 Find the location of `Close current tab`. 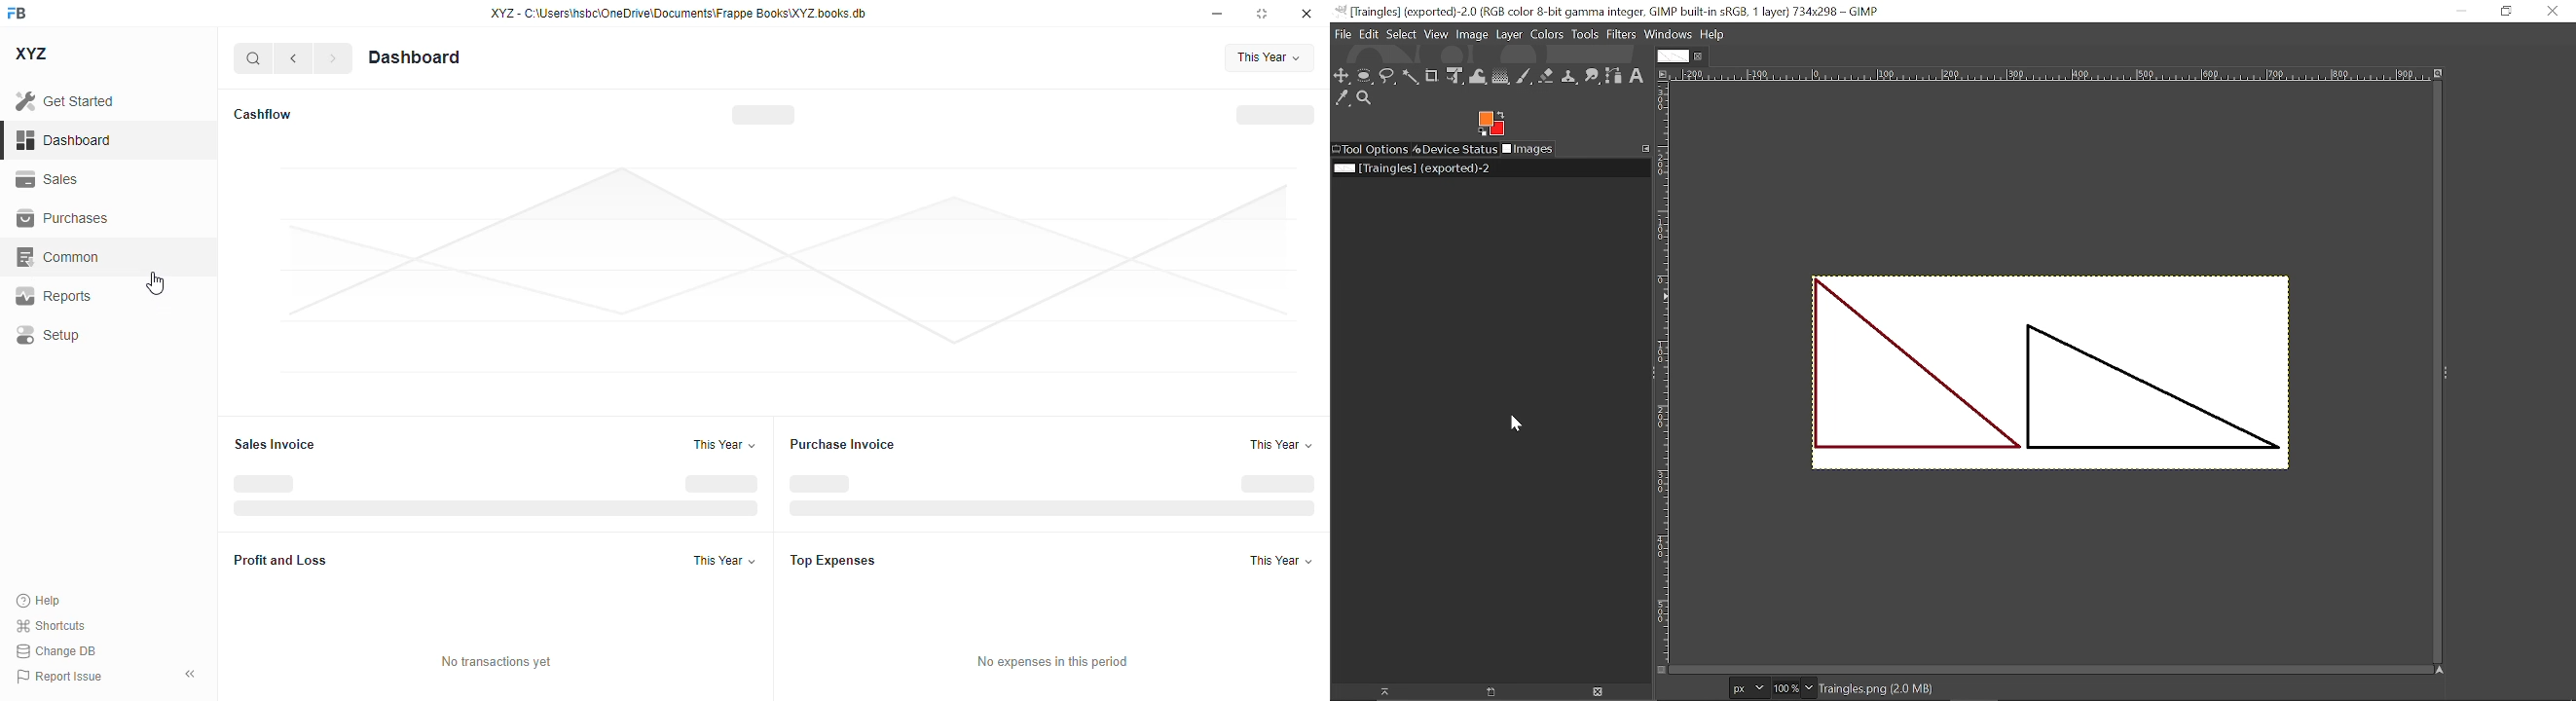

Close current tab is located at coordinates (1699, 56).